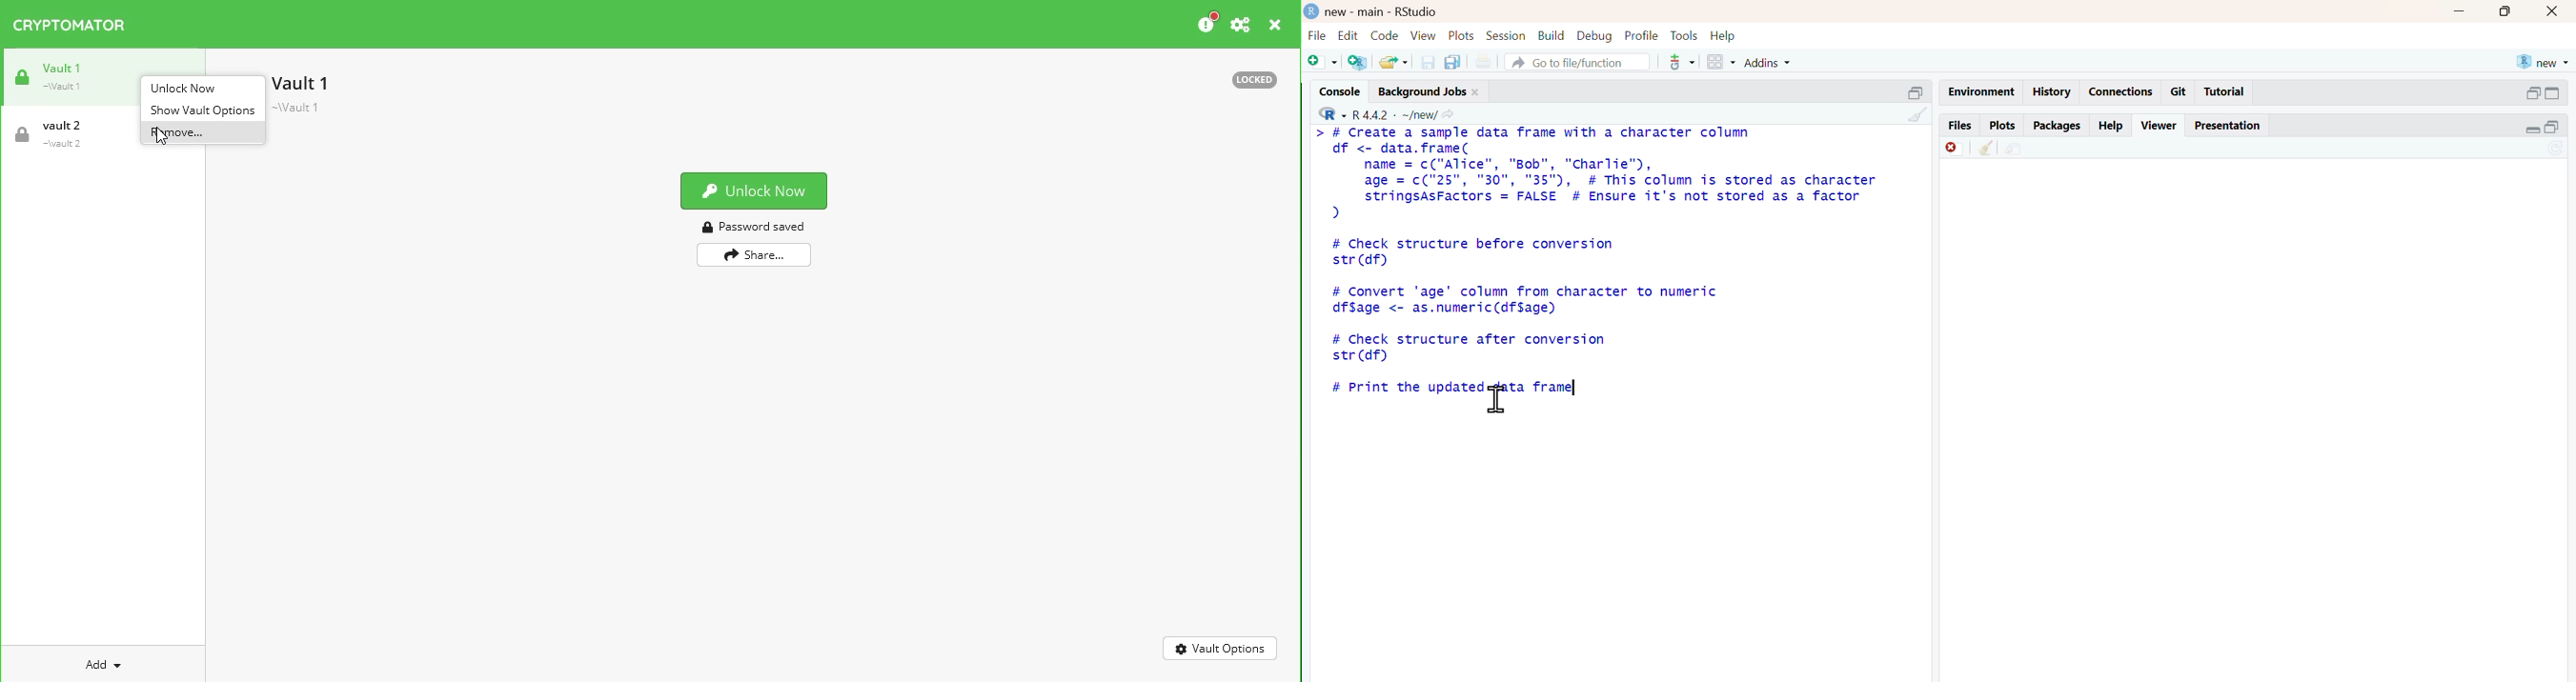  What do you see at coordinates (1254, 80) in the screenshot?
I see `locked` at bounding box center [1254, 80].